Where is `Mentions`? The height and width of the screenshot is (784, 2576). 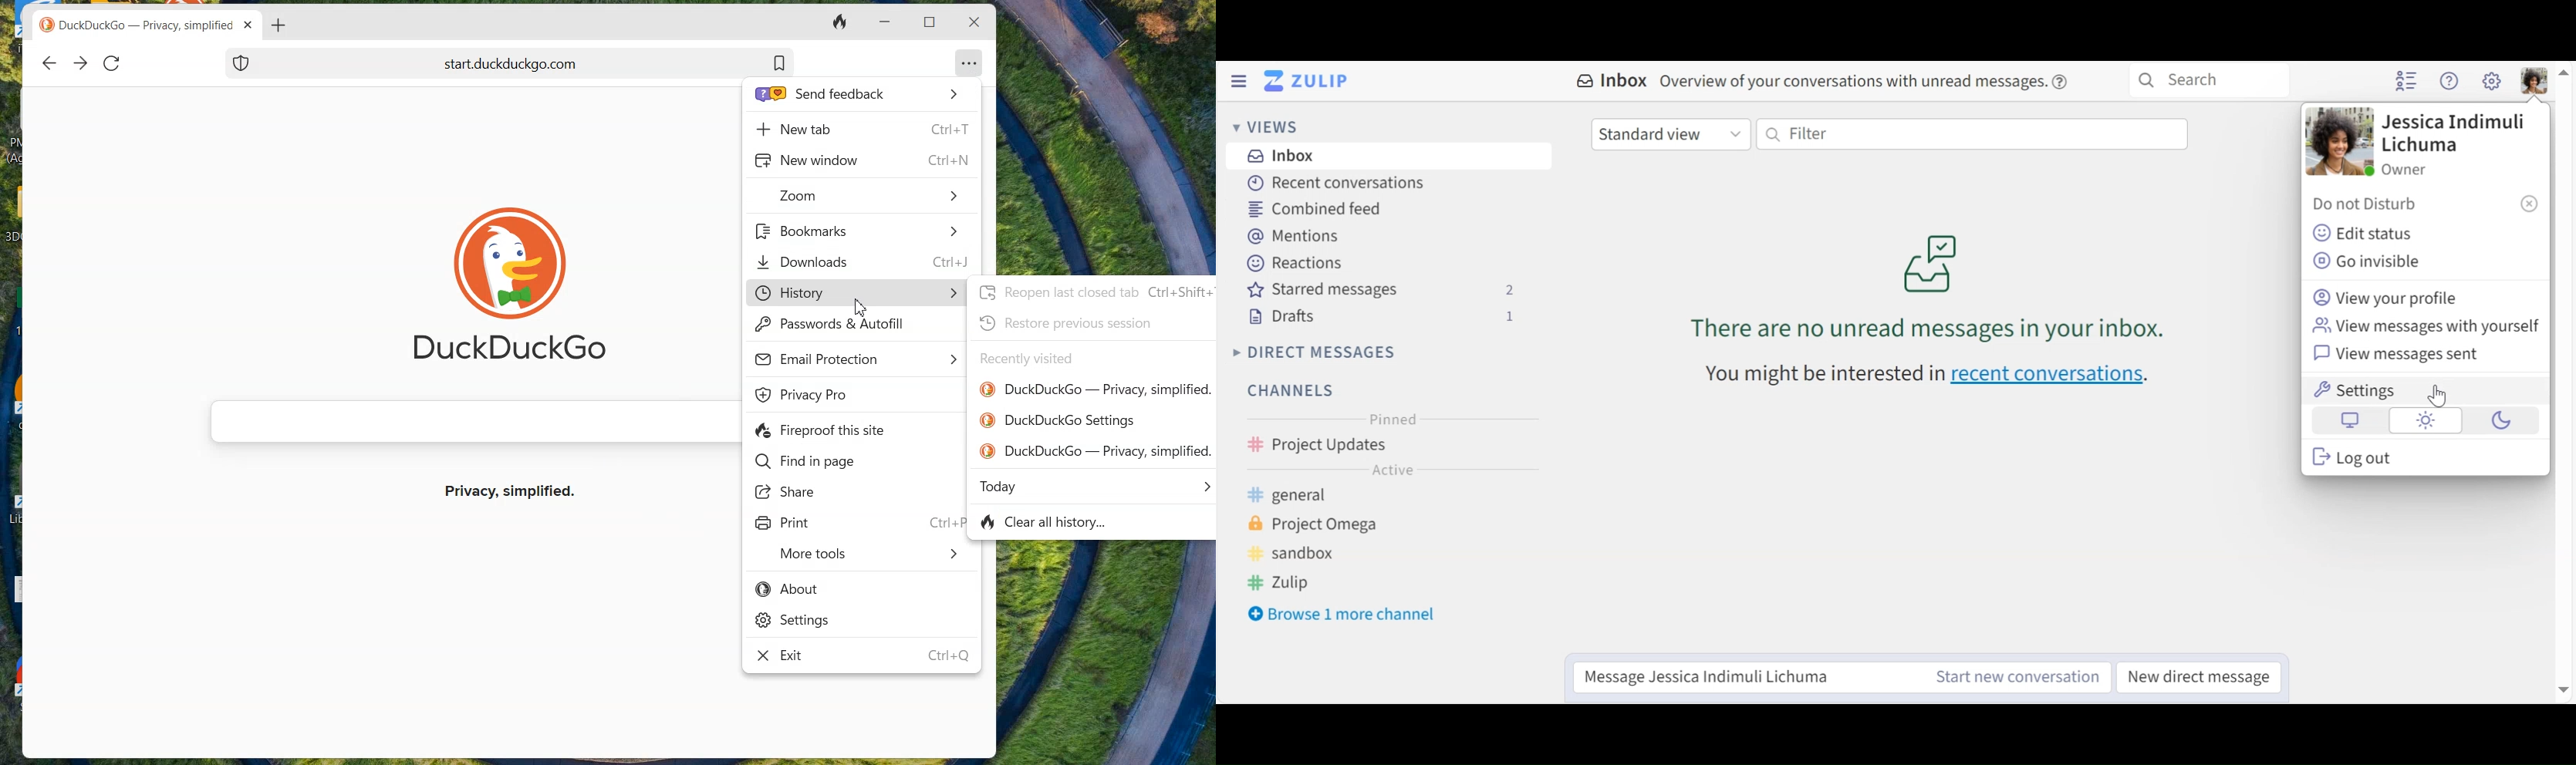 Mentions is located at coordinates (1295, 236).